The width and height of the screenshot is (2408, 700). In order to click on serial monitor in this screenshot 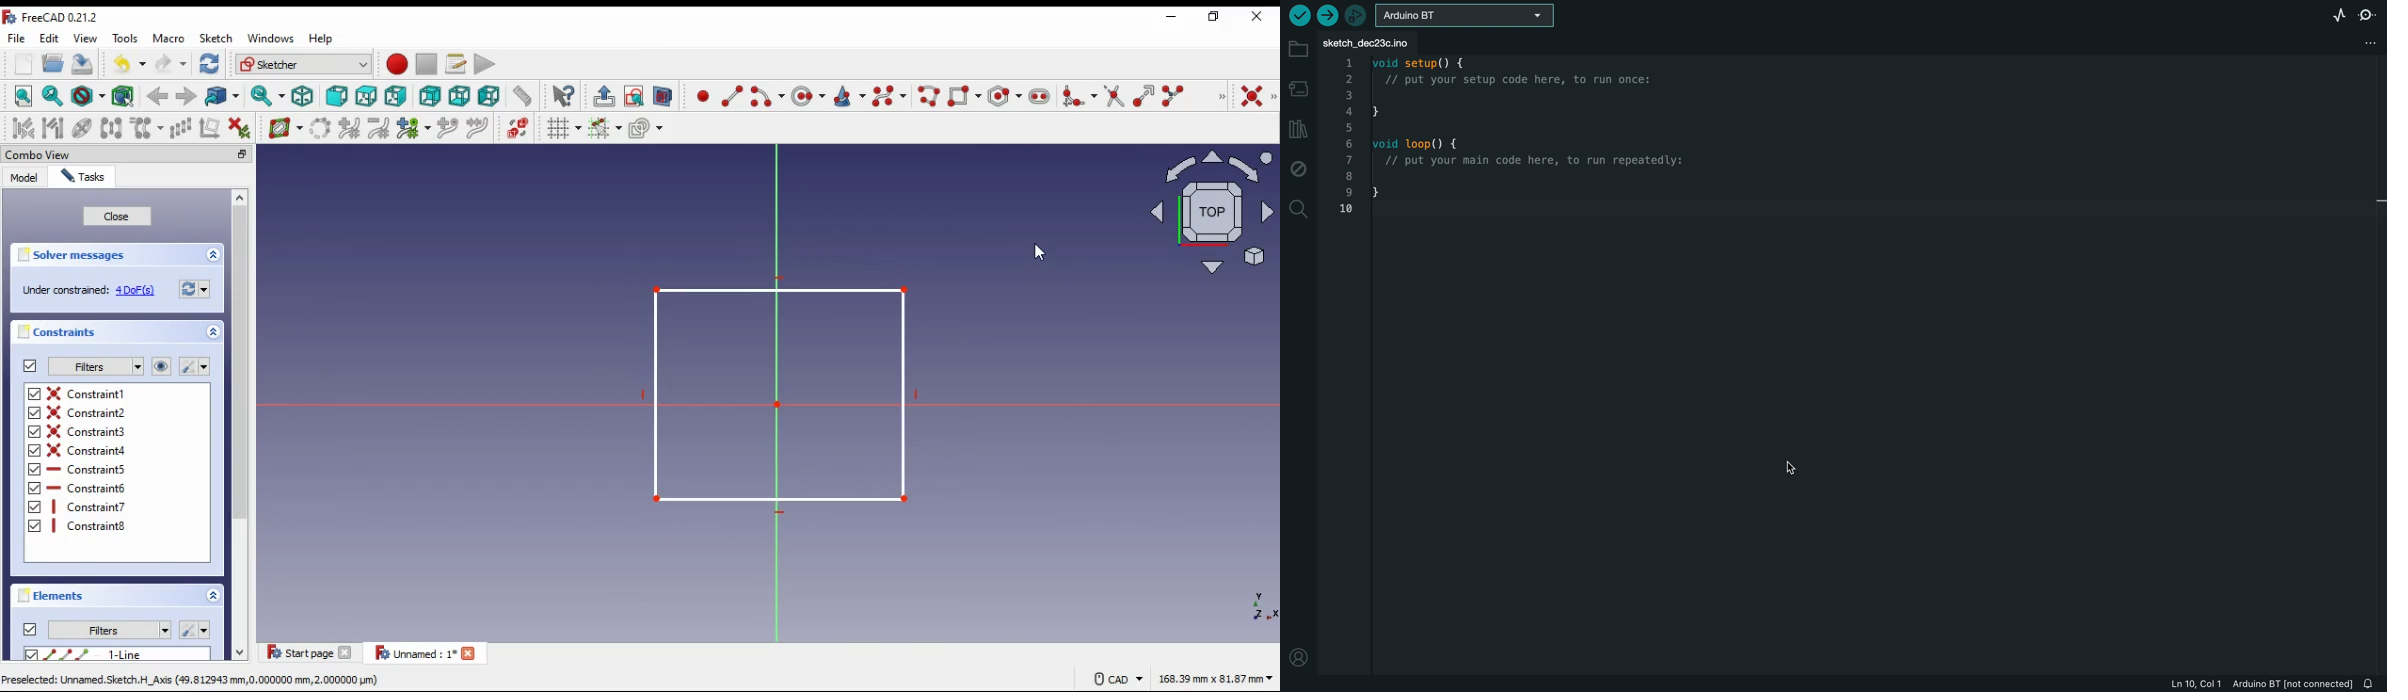, I will do `click(2366, 16)`.